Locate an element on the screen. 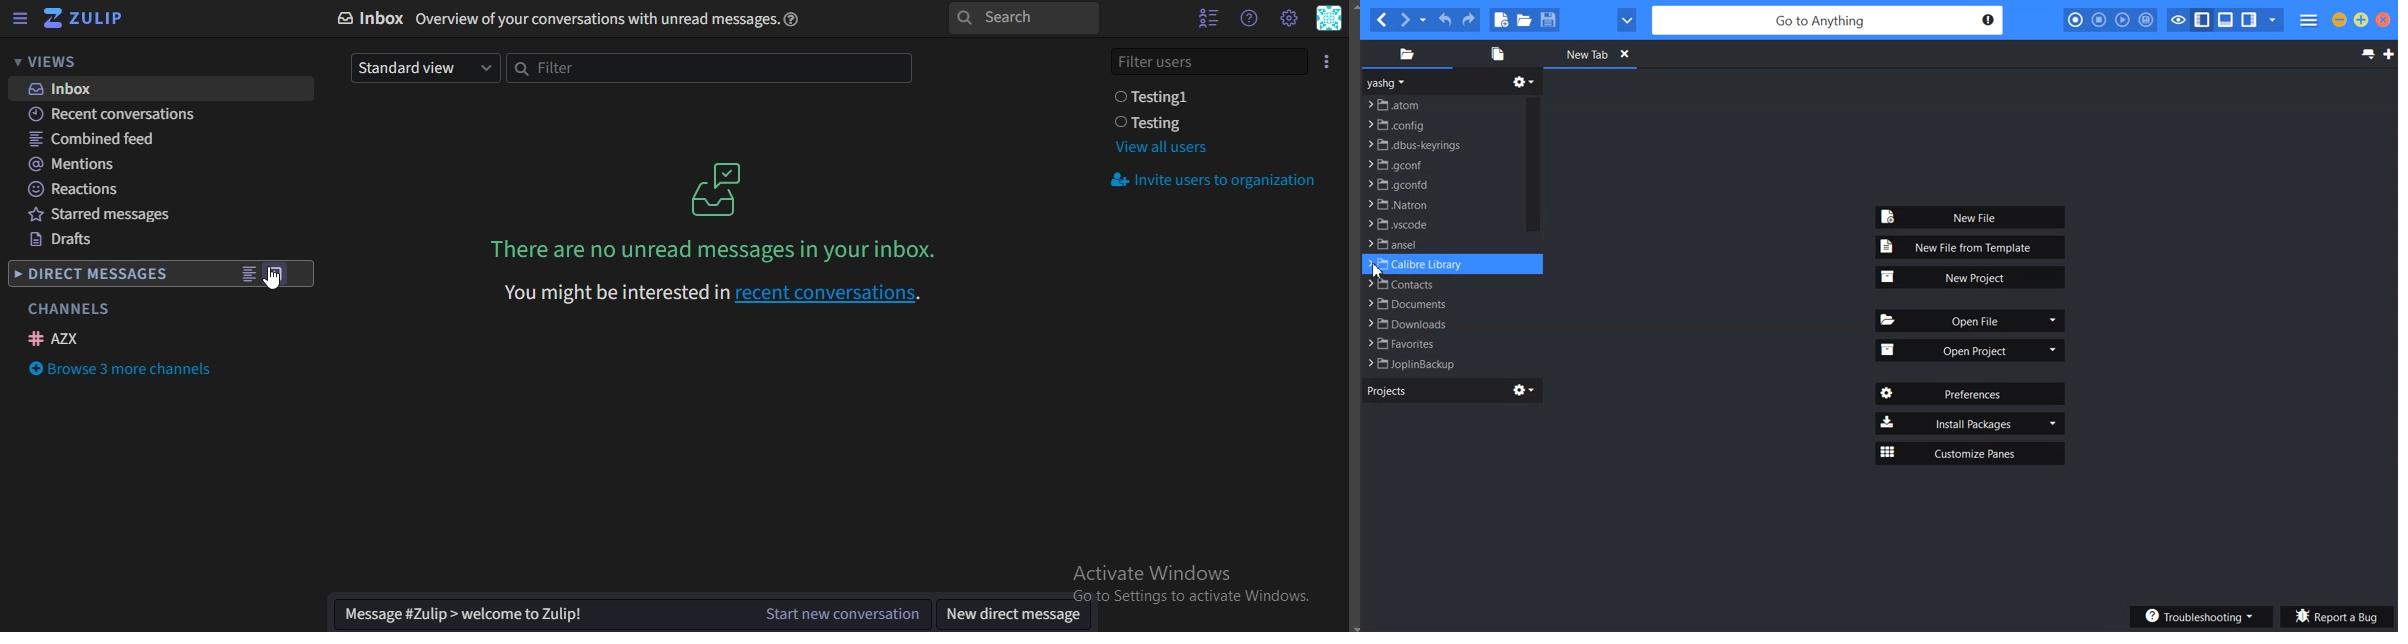 This screenshot has height=644, width=2408. personal menu is located at coordinates (1330, 20).